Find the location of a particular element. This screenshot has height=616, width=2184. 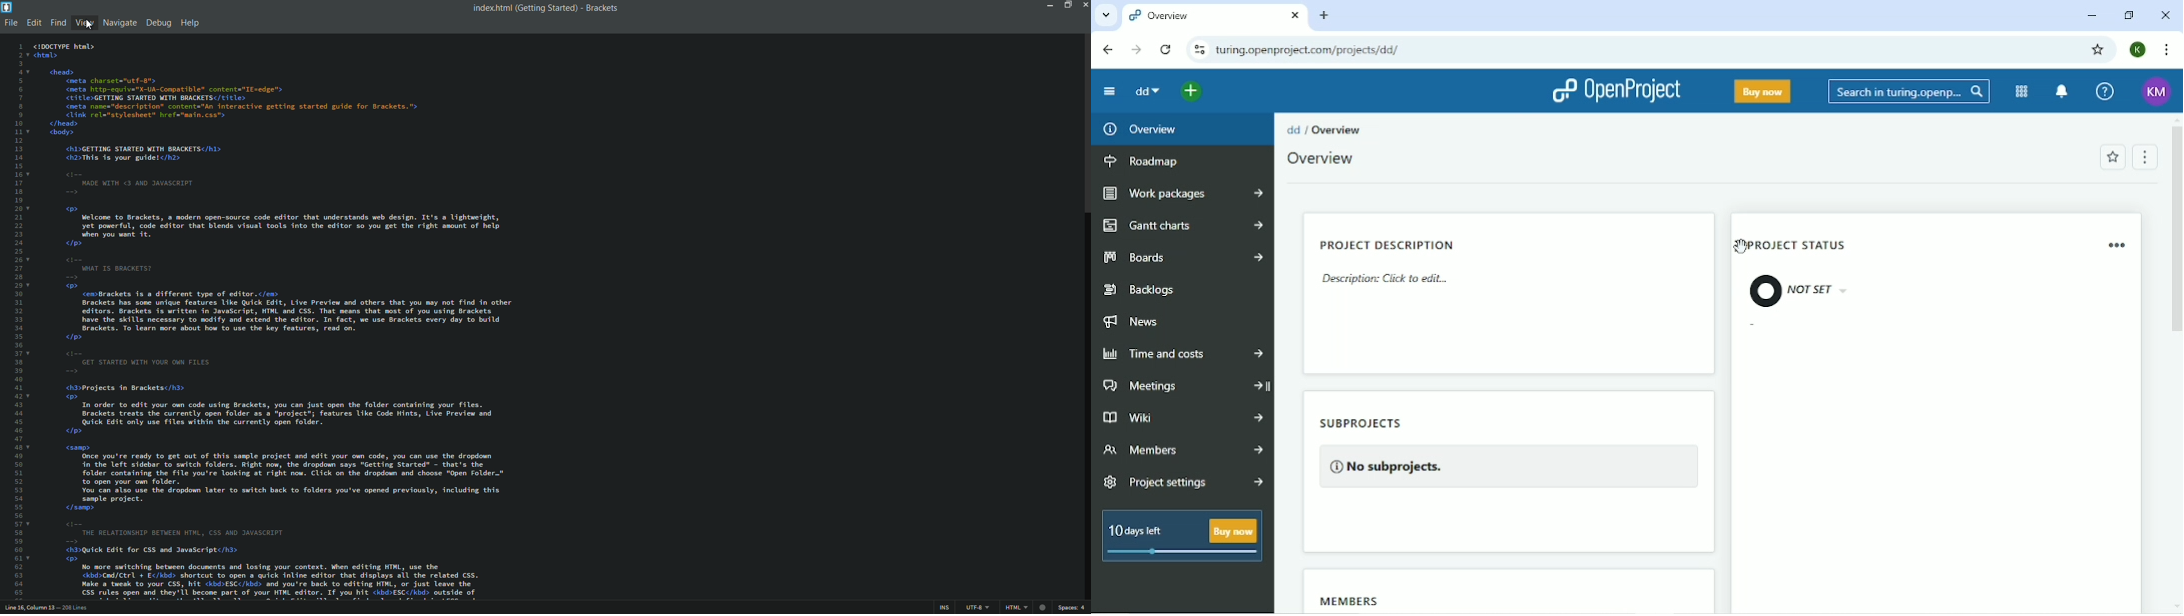

file name is located at coordinates (490, 8).